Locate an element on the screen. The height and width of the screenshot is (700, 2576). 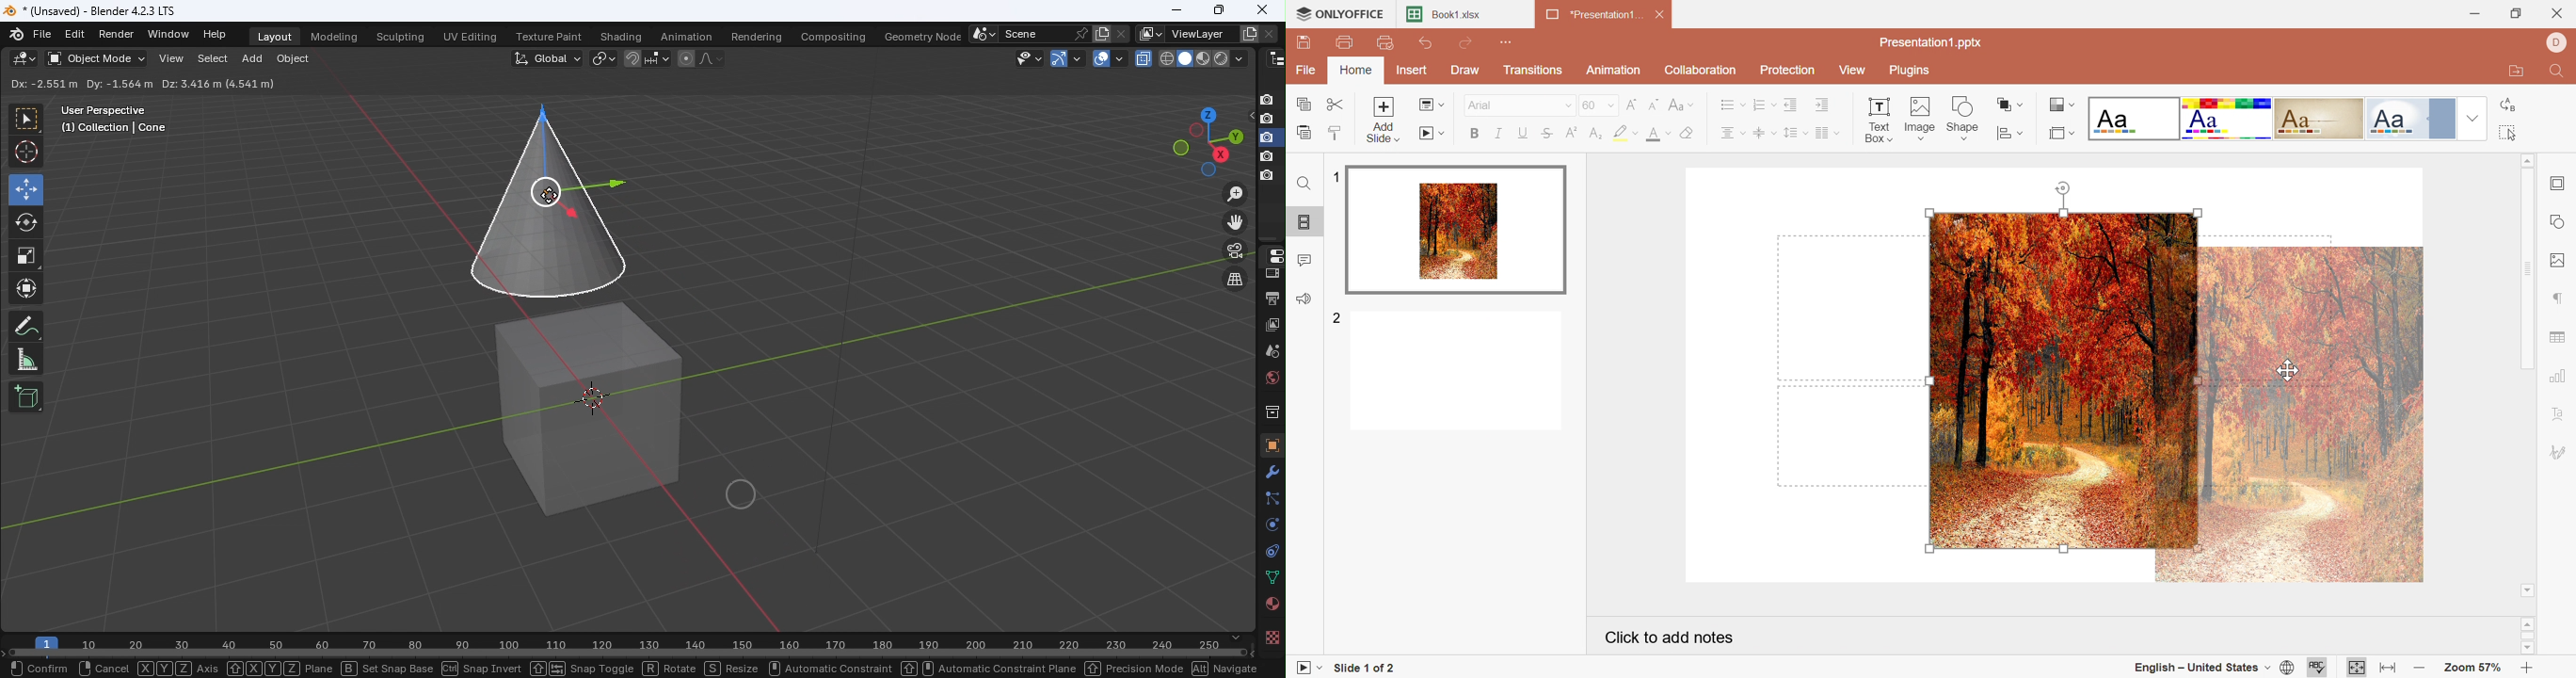
Bold is located at coordinates (1473, 135).